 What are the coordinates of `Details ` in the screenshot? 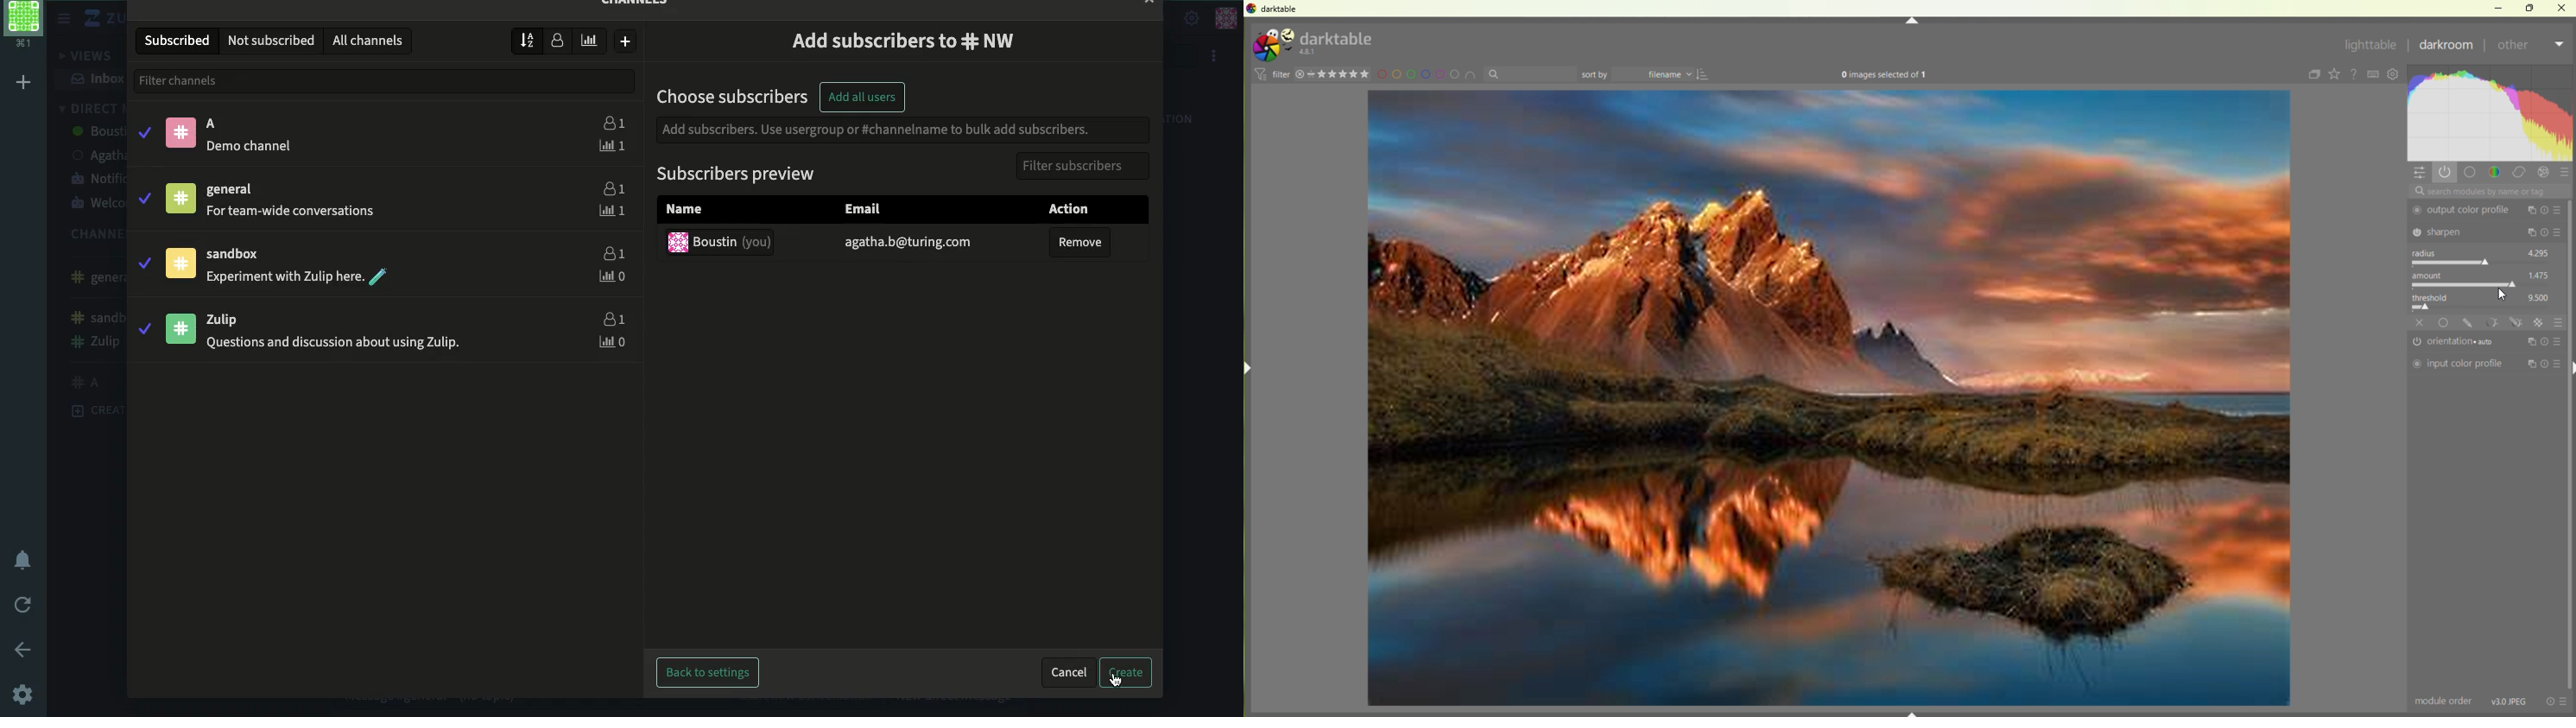 It's located at (2511, 700).